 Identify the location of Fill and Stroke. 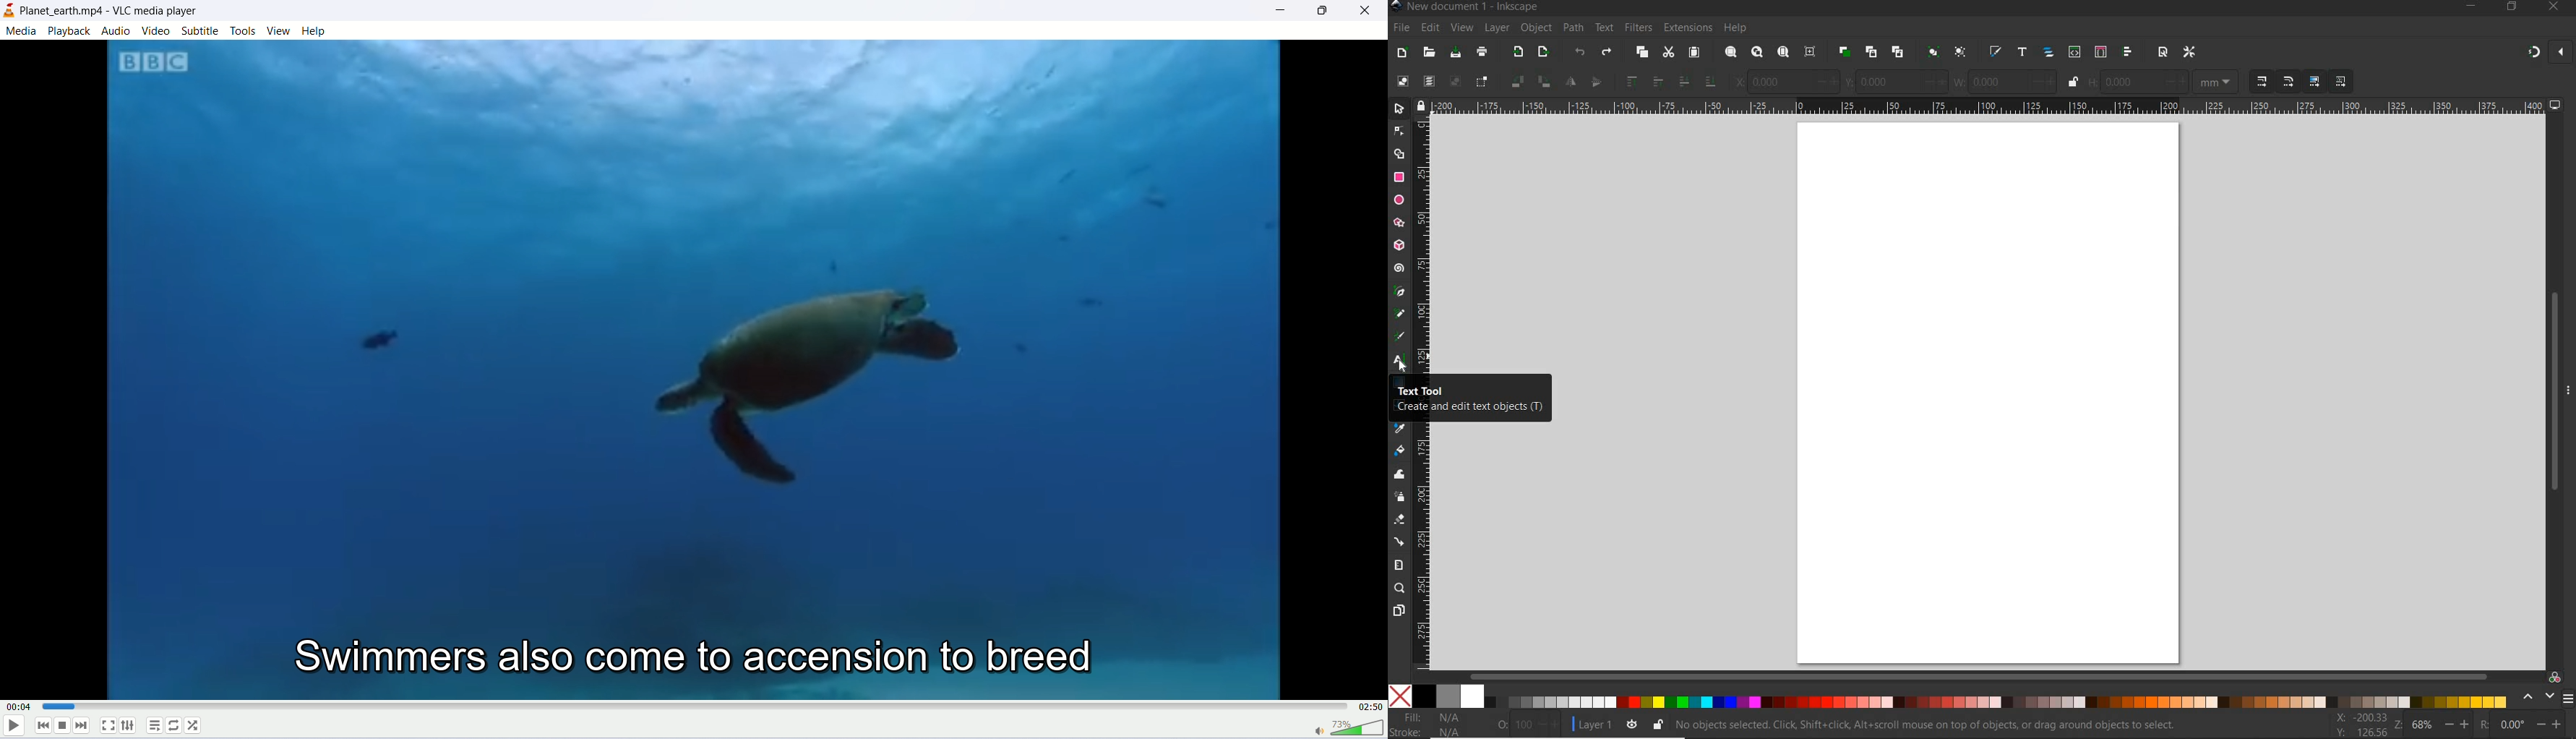
(1432, 724).